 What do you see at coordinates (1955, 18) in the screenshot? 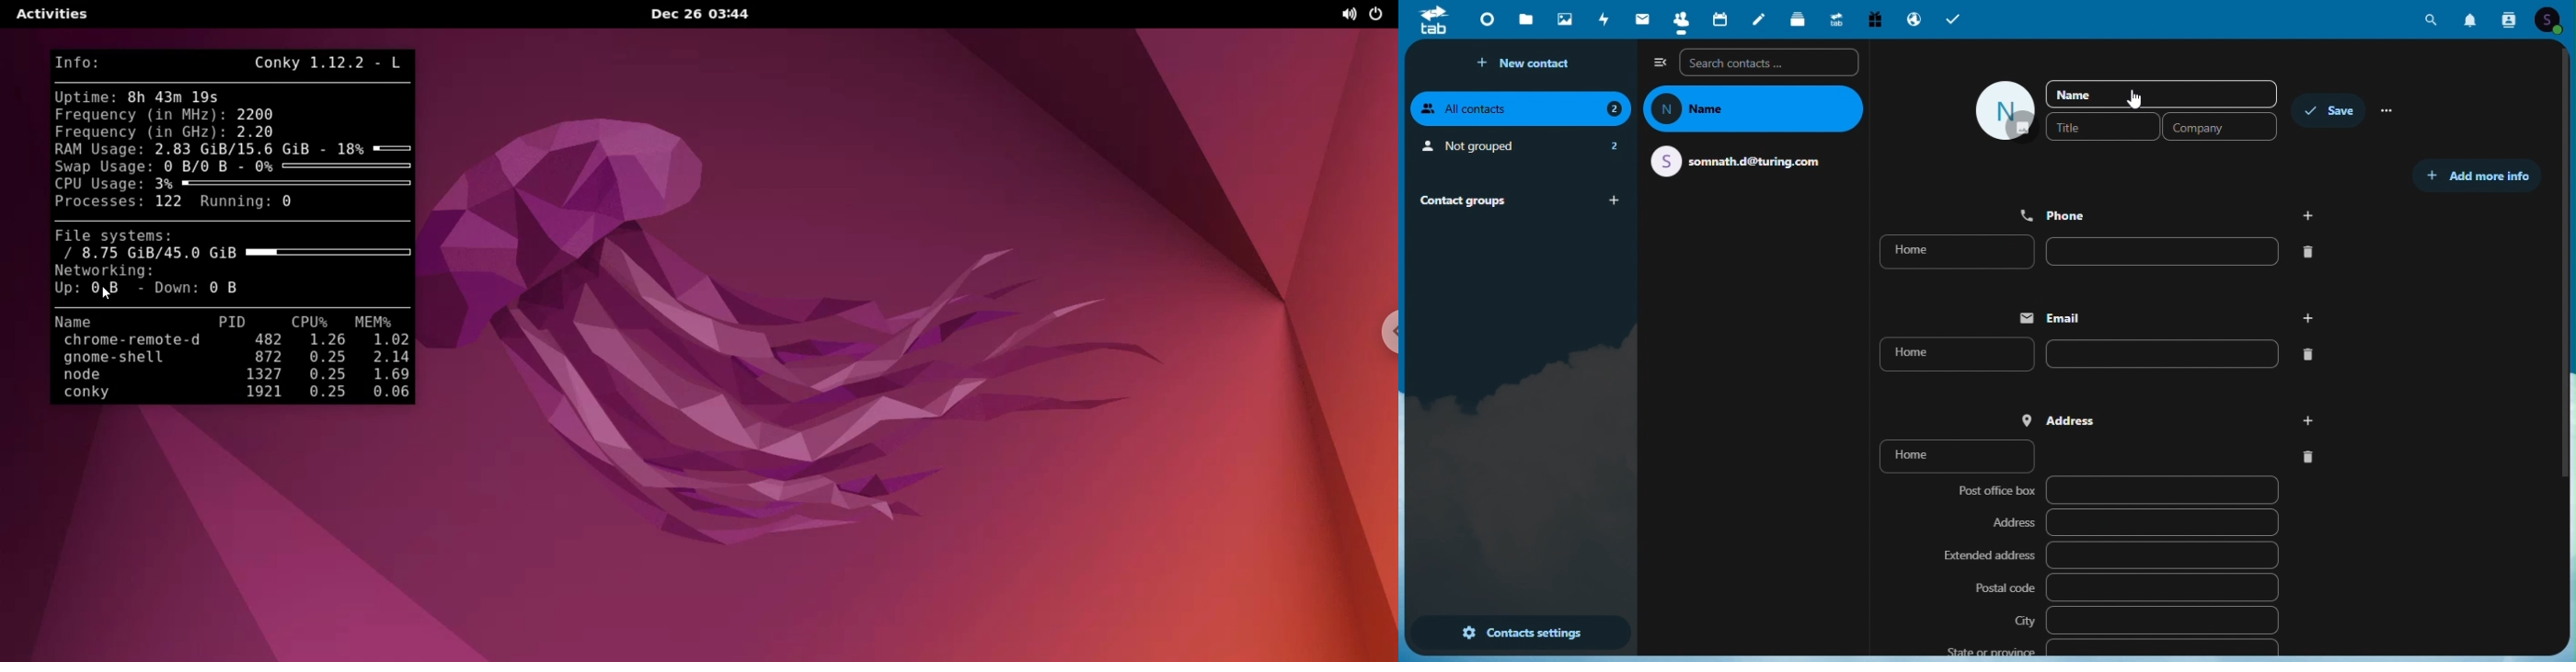
I see `Tasks` at bounding box center [1955, 18].